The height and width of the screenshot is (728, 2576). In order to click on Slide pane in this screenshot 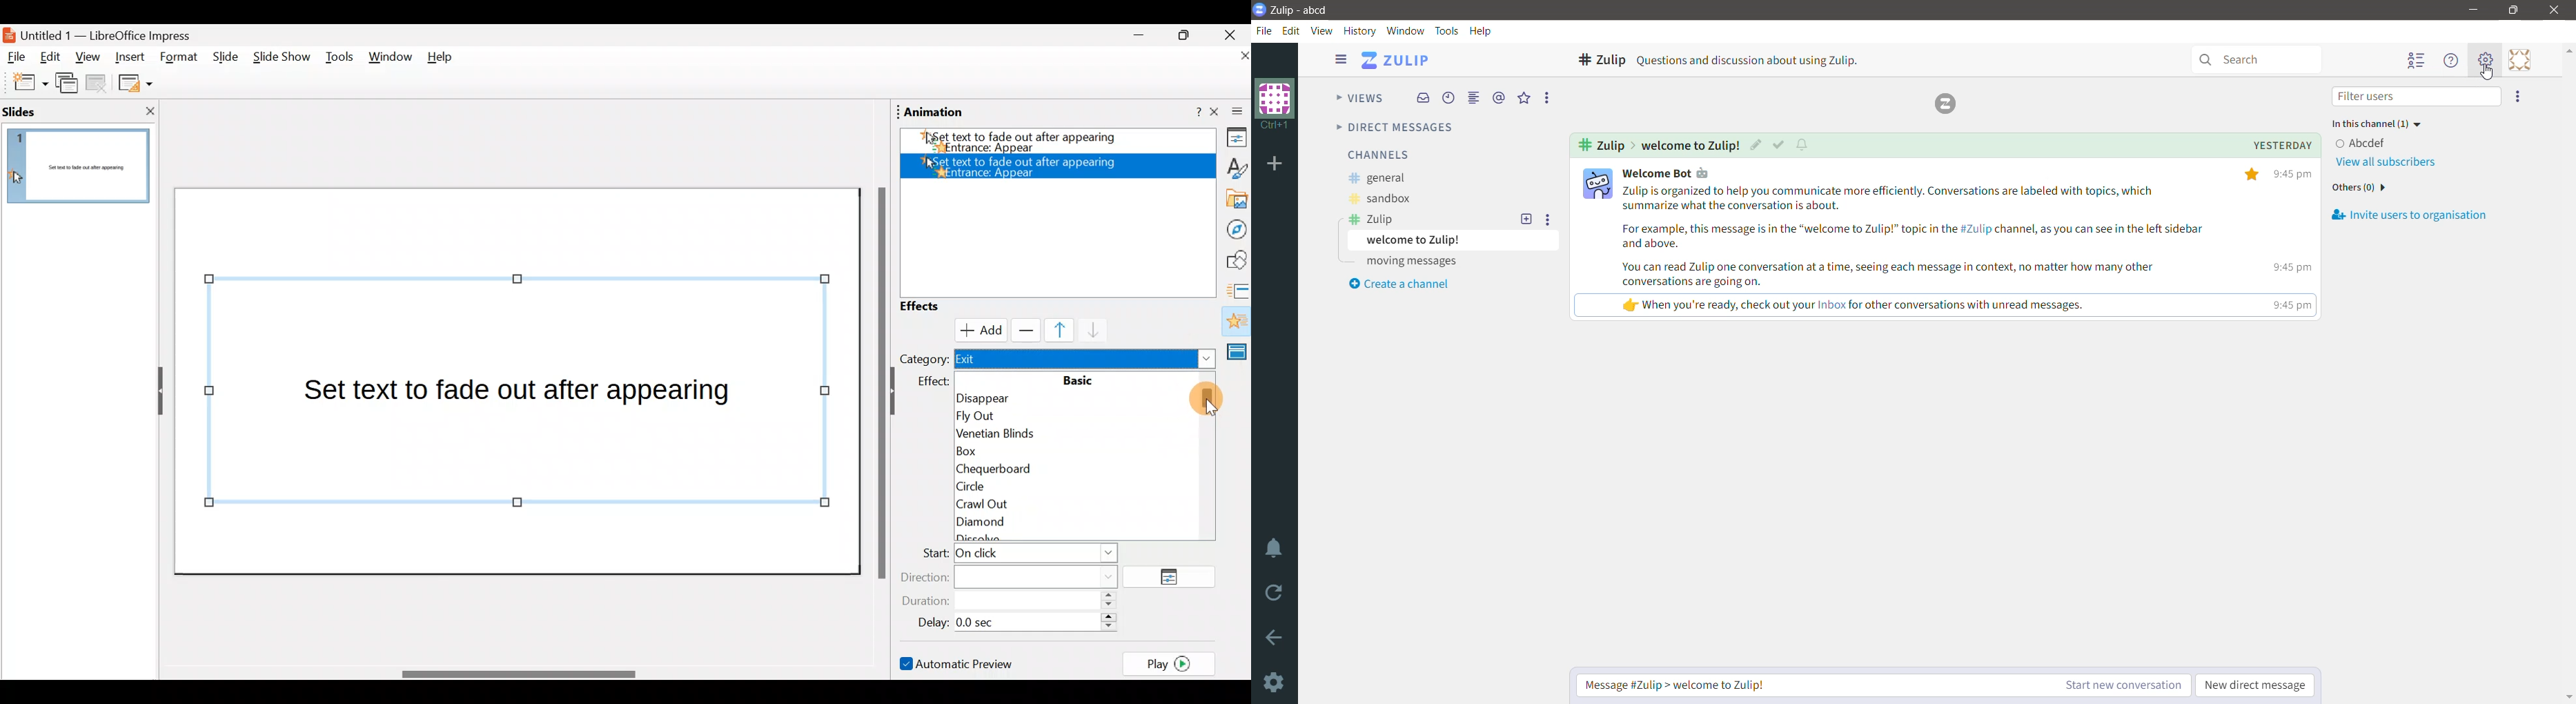, I will do `click(81, 168)`.